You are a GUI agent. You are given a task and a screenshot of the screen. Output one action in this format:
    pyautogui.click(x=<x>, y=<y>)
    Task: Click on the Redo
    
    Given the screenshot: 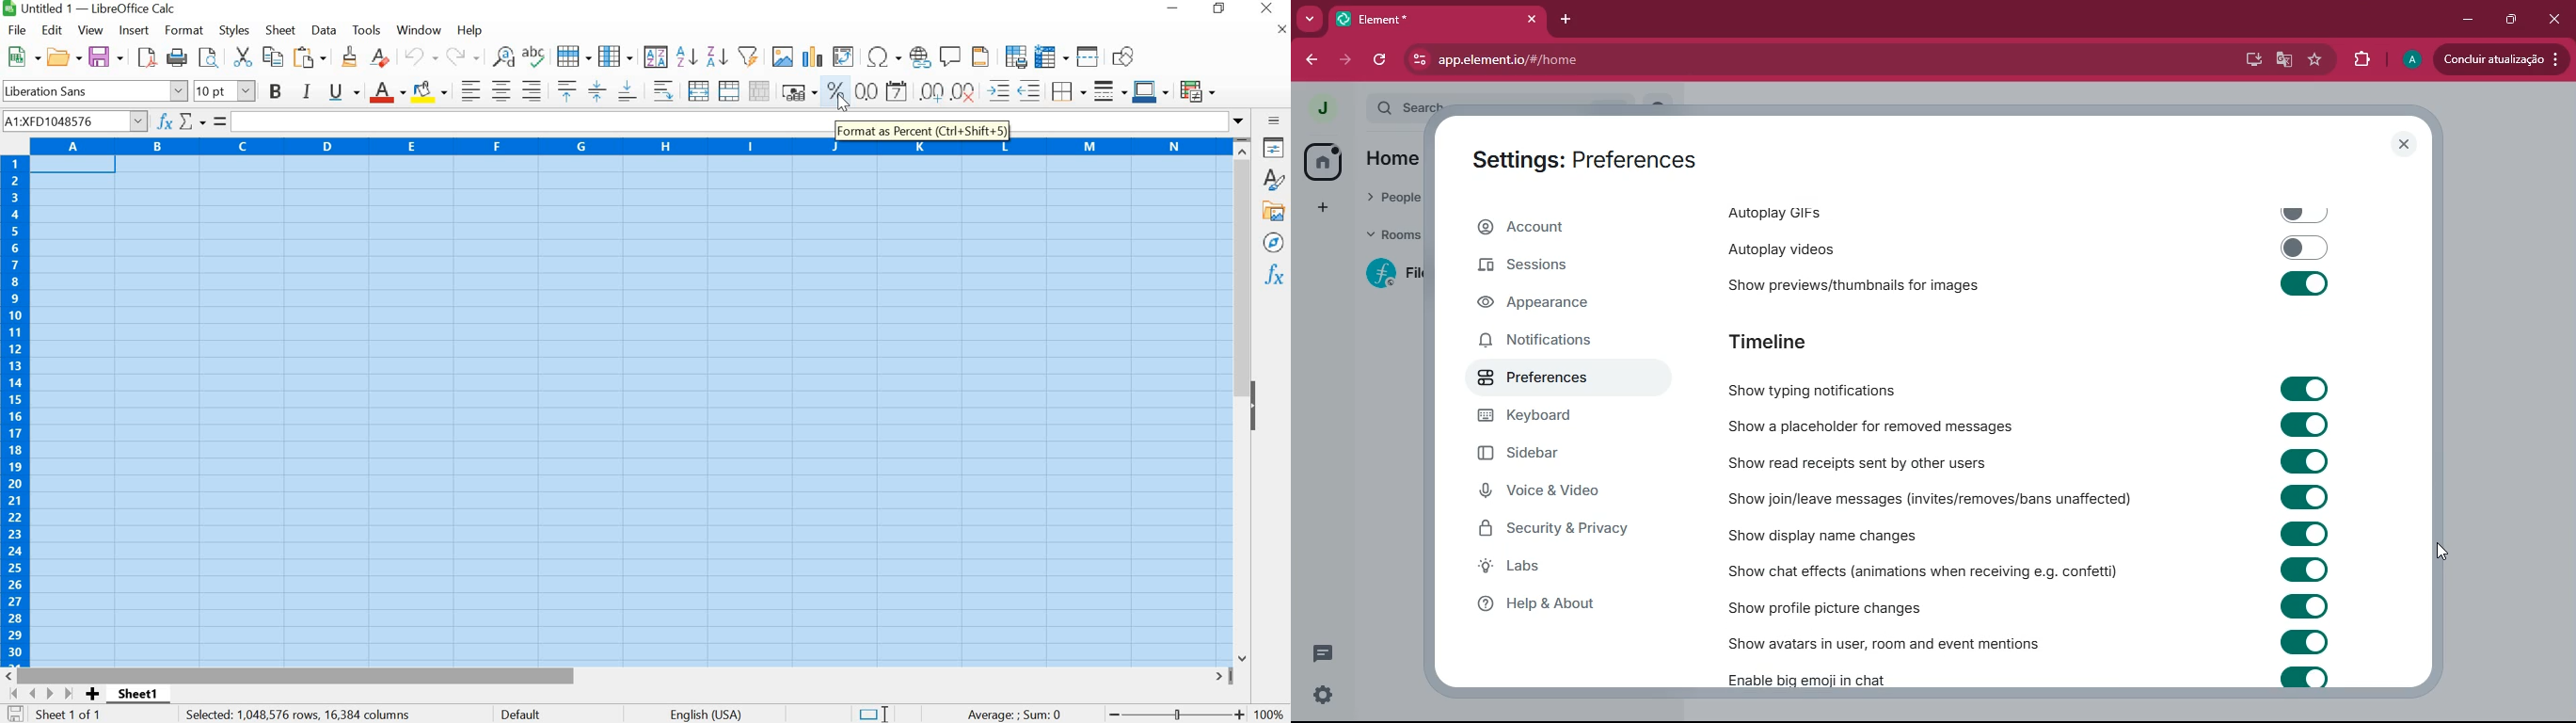 What is the action you would take?
    pyautogui.click(x=463, y=58)
    